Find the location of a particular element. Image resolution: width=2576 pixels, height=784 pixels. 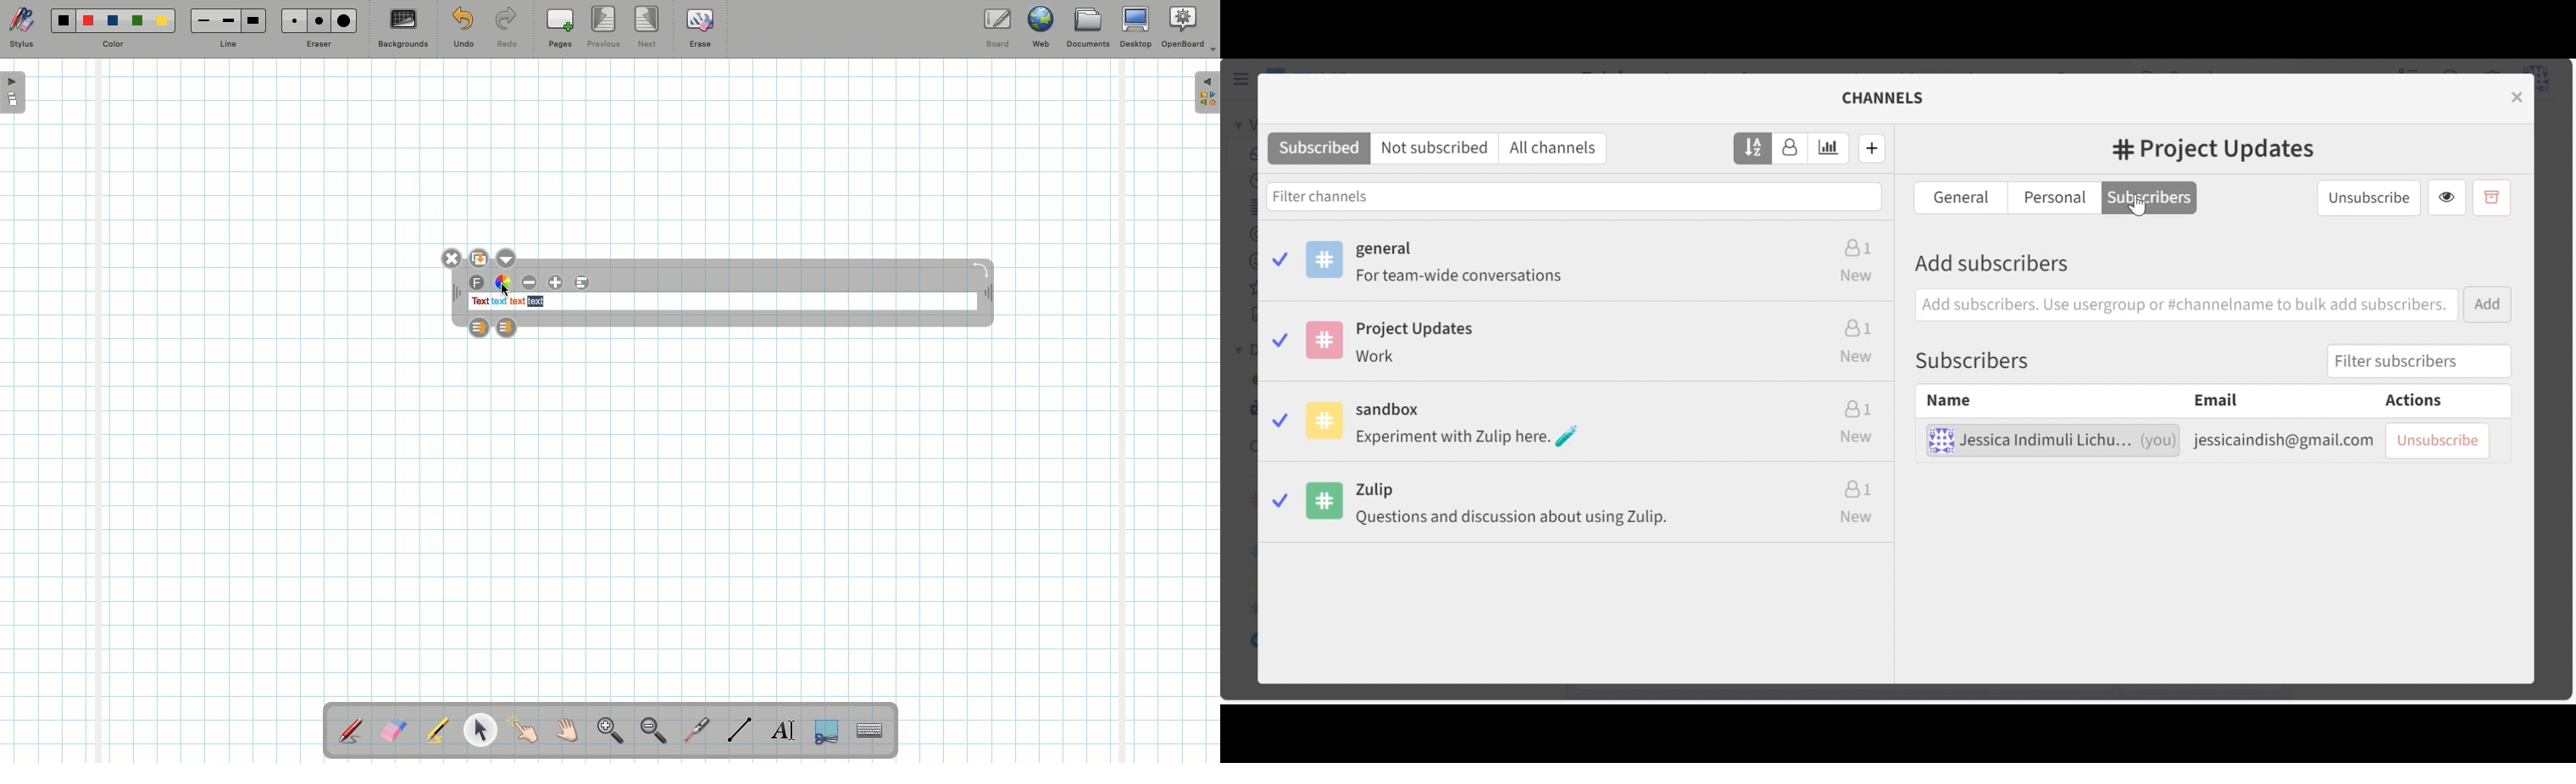

Zulip is located at coordinates (1584, 504).